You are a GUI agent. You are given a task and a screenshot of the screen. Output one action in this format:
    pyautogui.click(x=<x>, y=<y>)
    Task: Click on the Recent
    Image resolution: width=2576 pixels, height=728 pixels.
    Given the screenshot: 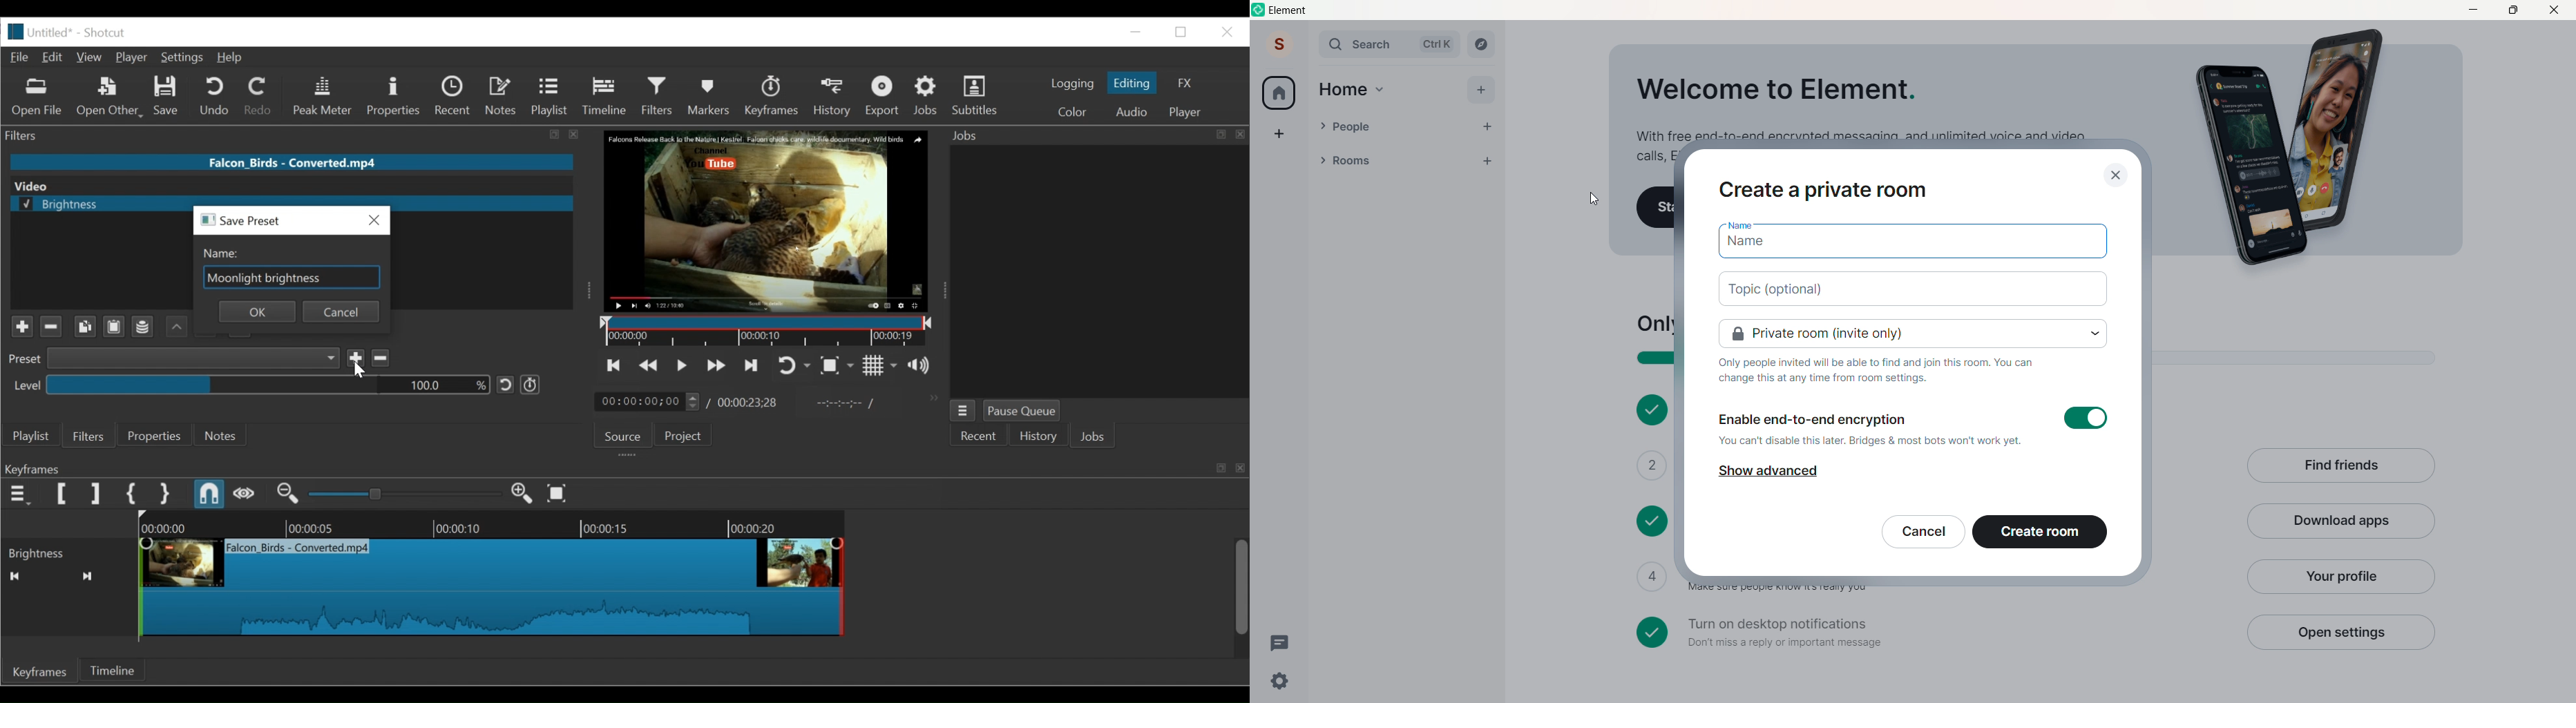 What is the action you would take?
    pyautogui.click(x=454, y=96)
    